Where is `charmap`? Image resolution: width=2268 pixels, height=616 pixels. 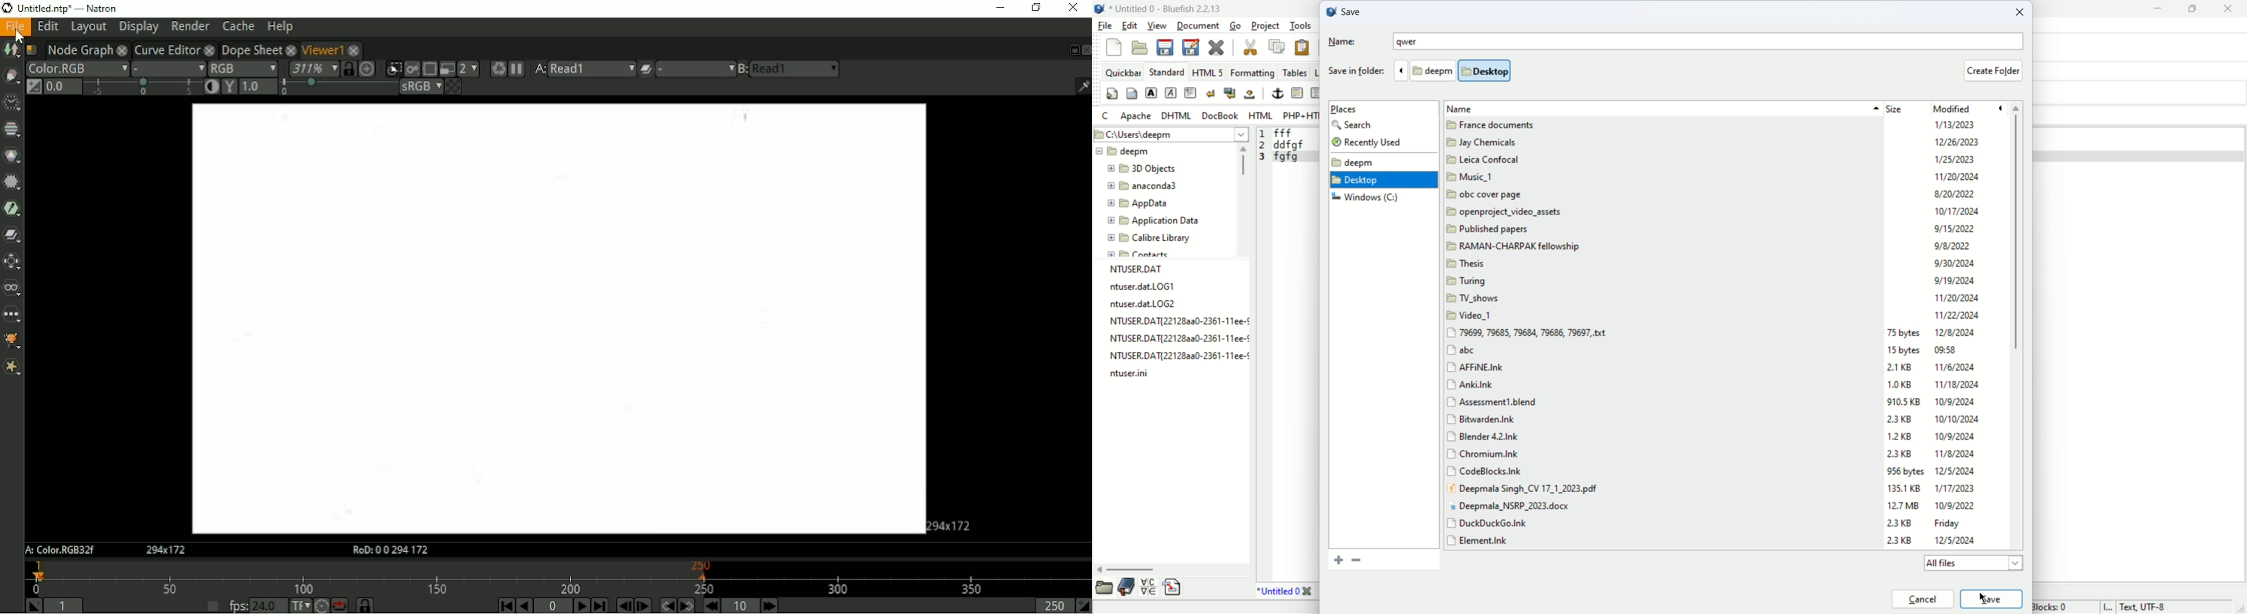 charmap is located at coordinates (1149, 591).